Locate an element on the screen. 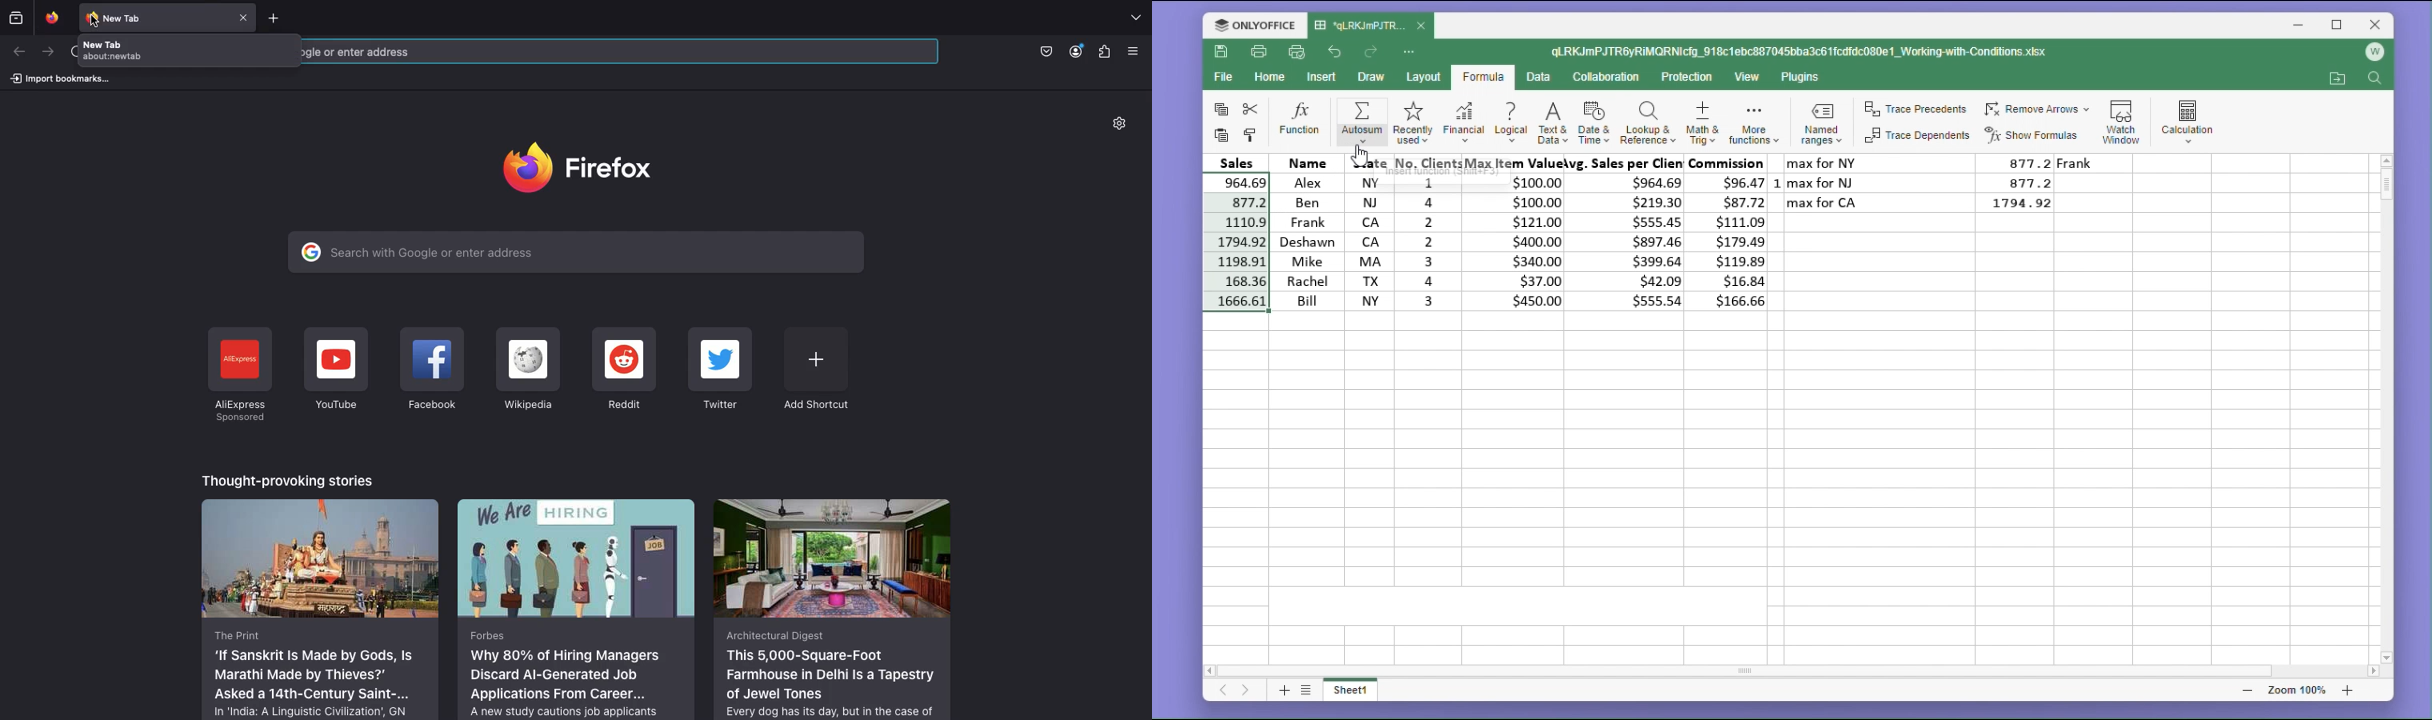 This screenshot has width=2436, height=728. zoom in is located at coordinates (2347, 690).